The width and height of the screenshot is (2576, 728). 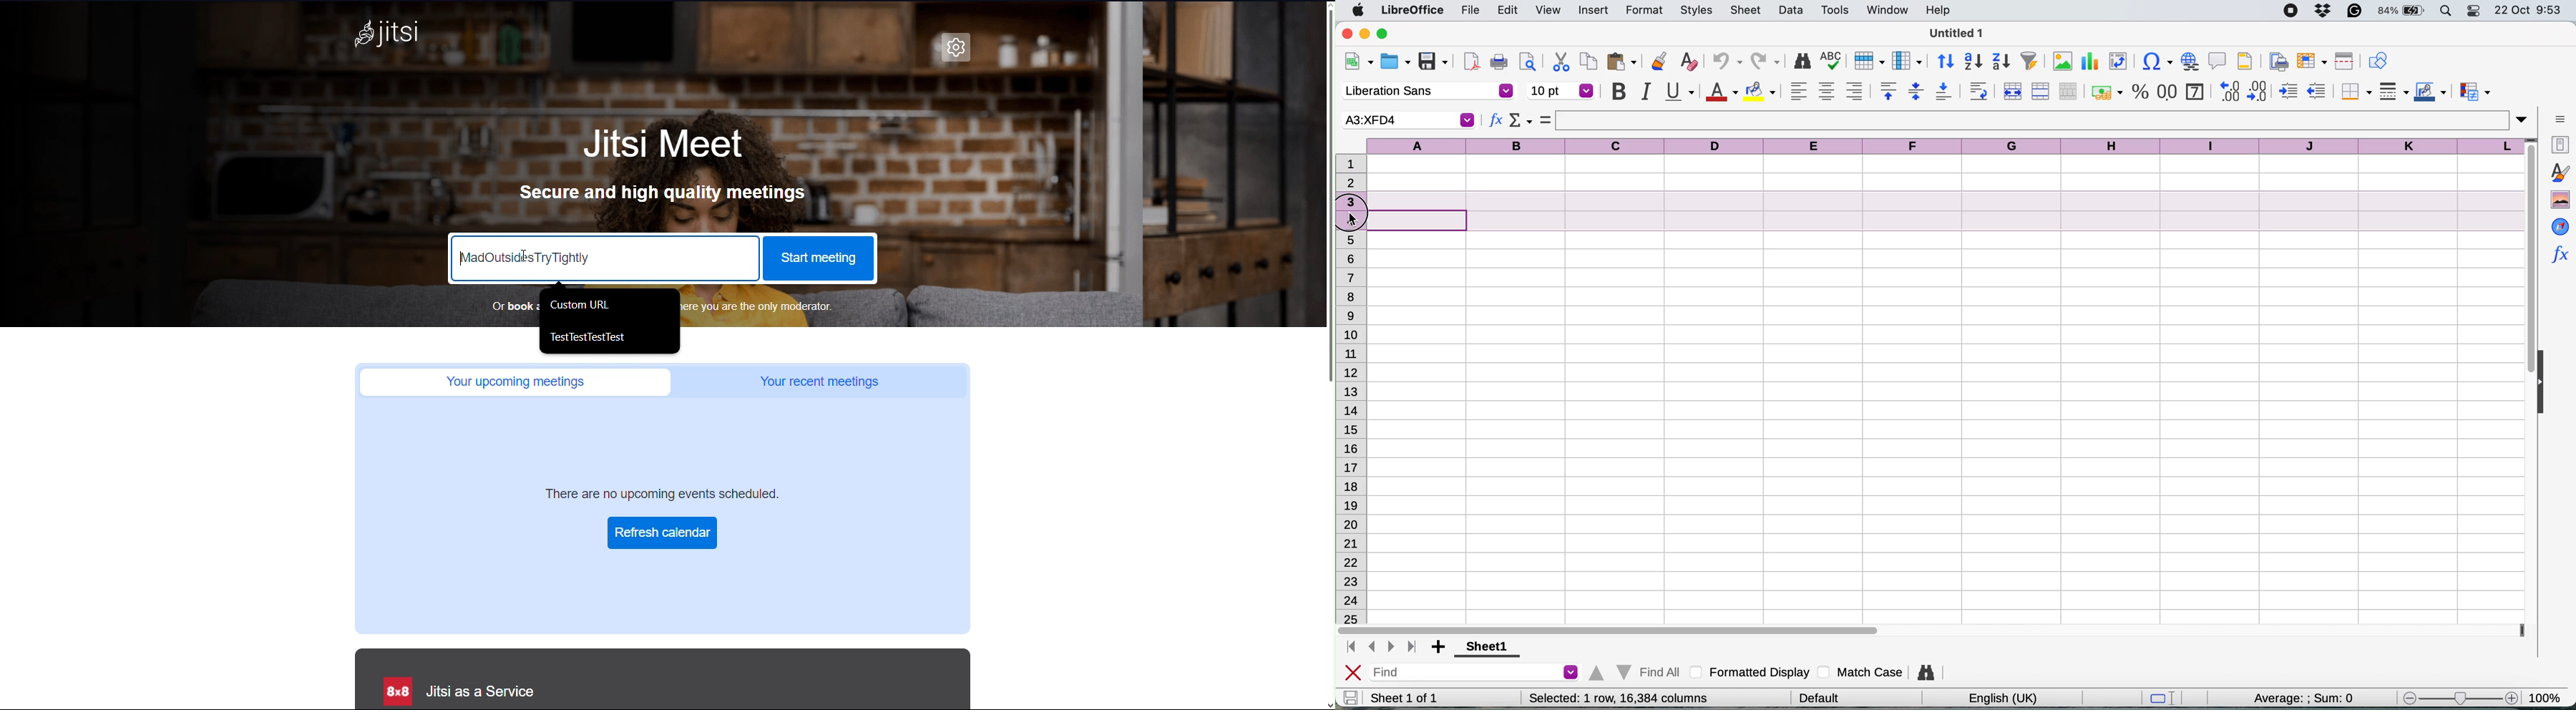 What do you see at coordinates (957, 47) in the screenshot?
I see `Settings` at bounding box center [957, 47].